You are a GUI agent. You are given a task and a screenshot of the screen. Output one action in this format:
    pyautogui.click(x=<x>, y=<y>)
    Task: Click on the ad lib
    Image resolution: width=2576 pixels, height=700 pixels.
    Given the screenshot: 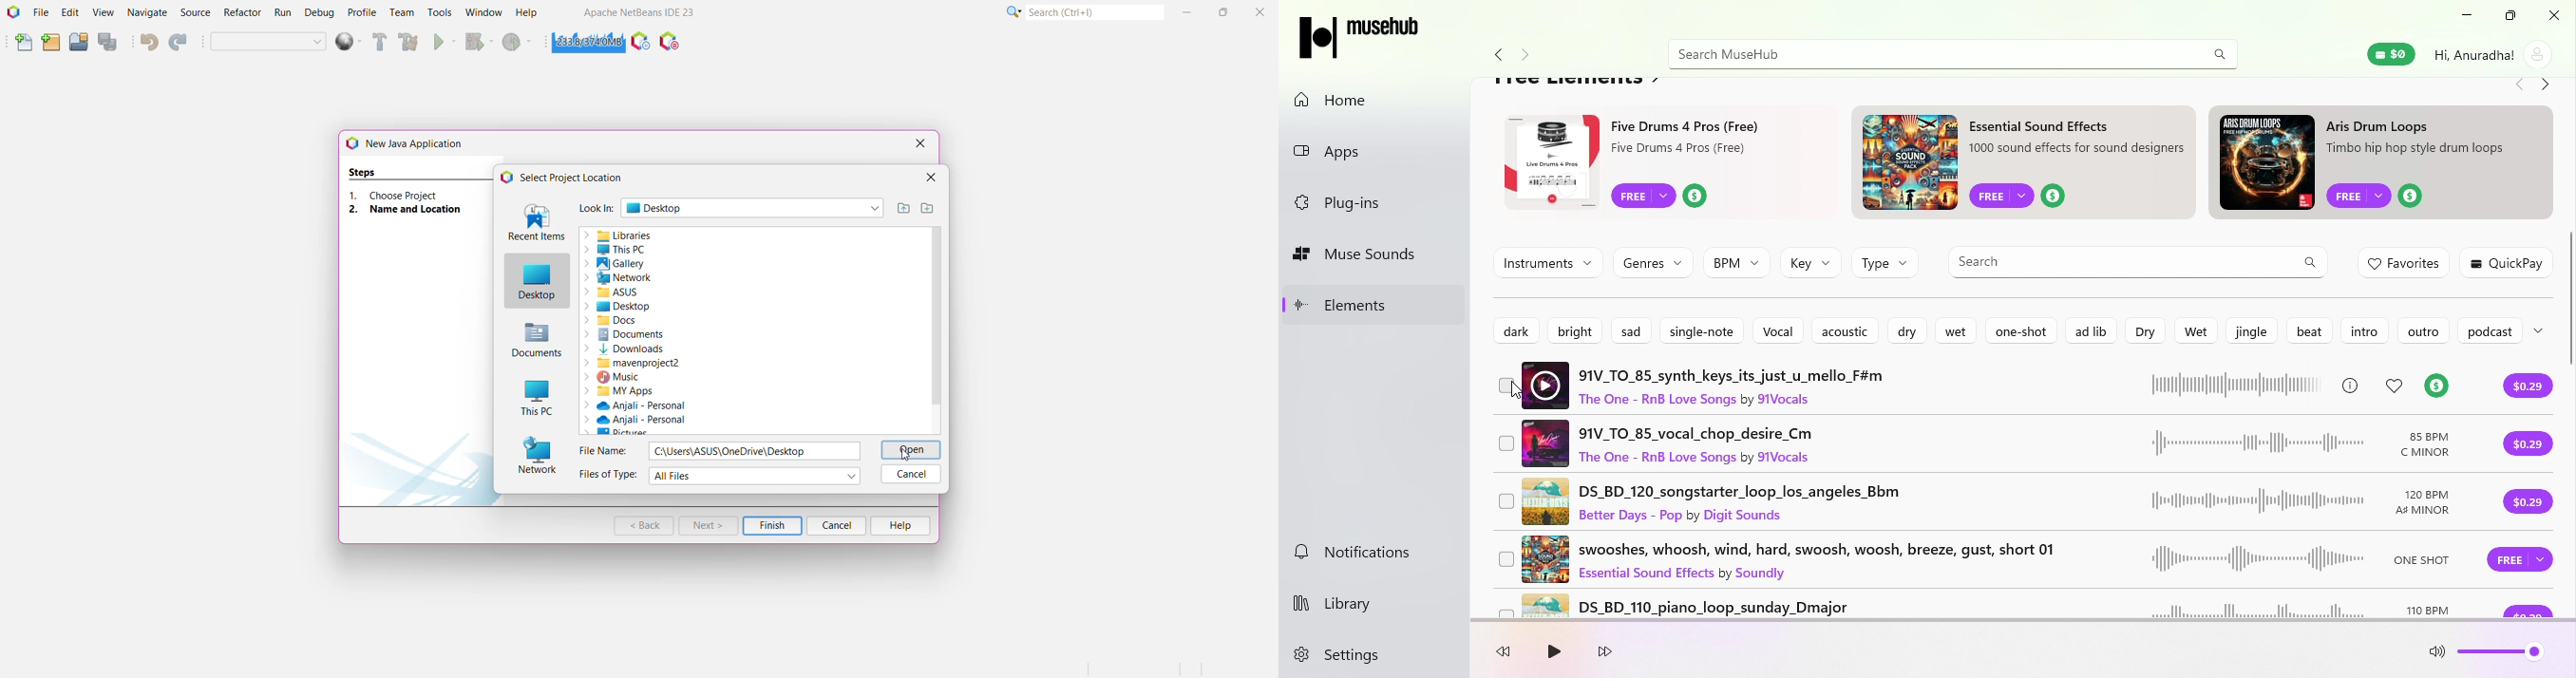 What is the action you would take?
    pyautogui.click(x=2088, y=330)
    